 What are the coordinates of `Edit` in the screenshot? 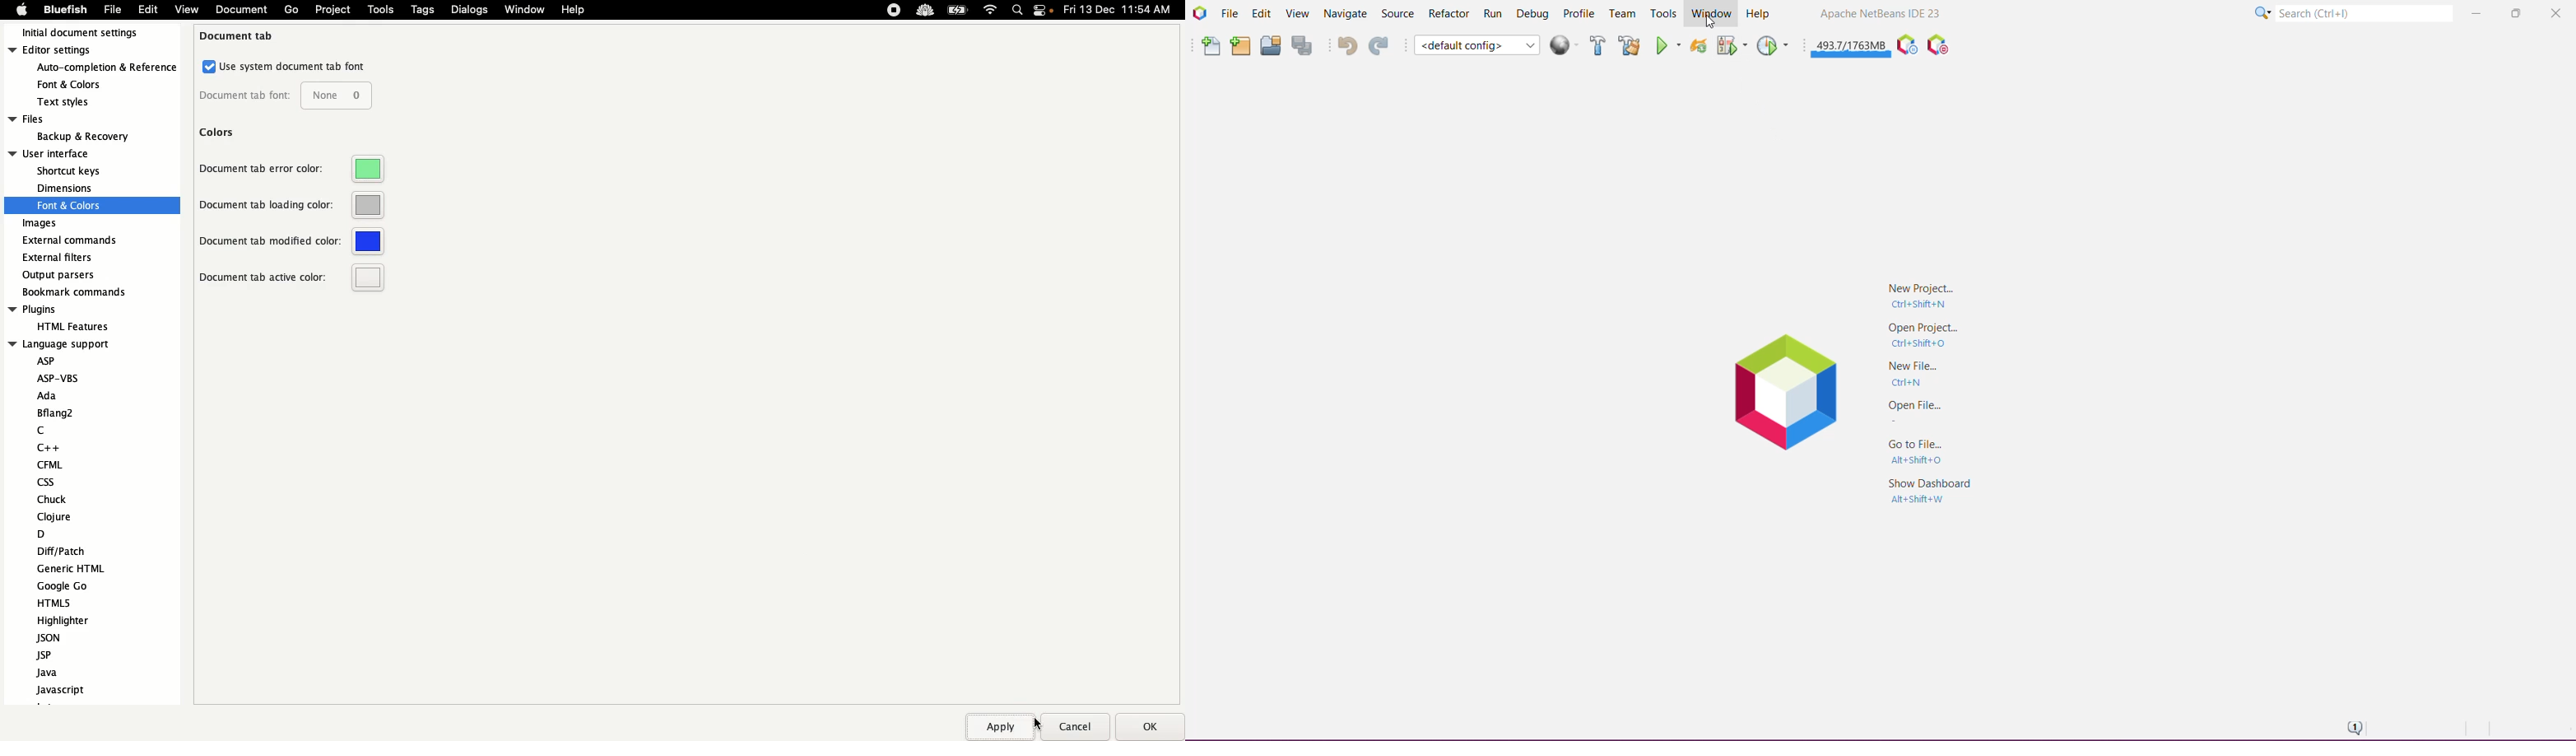 It's located at (148, 9).